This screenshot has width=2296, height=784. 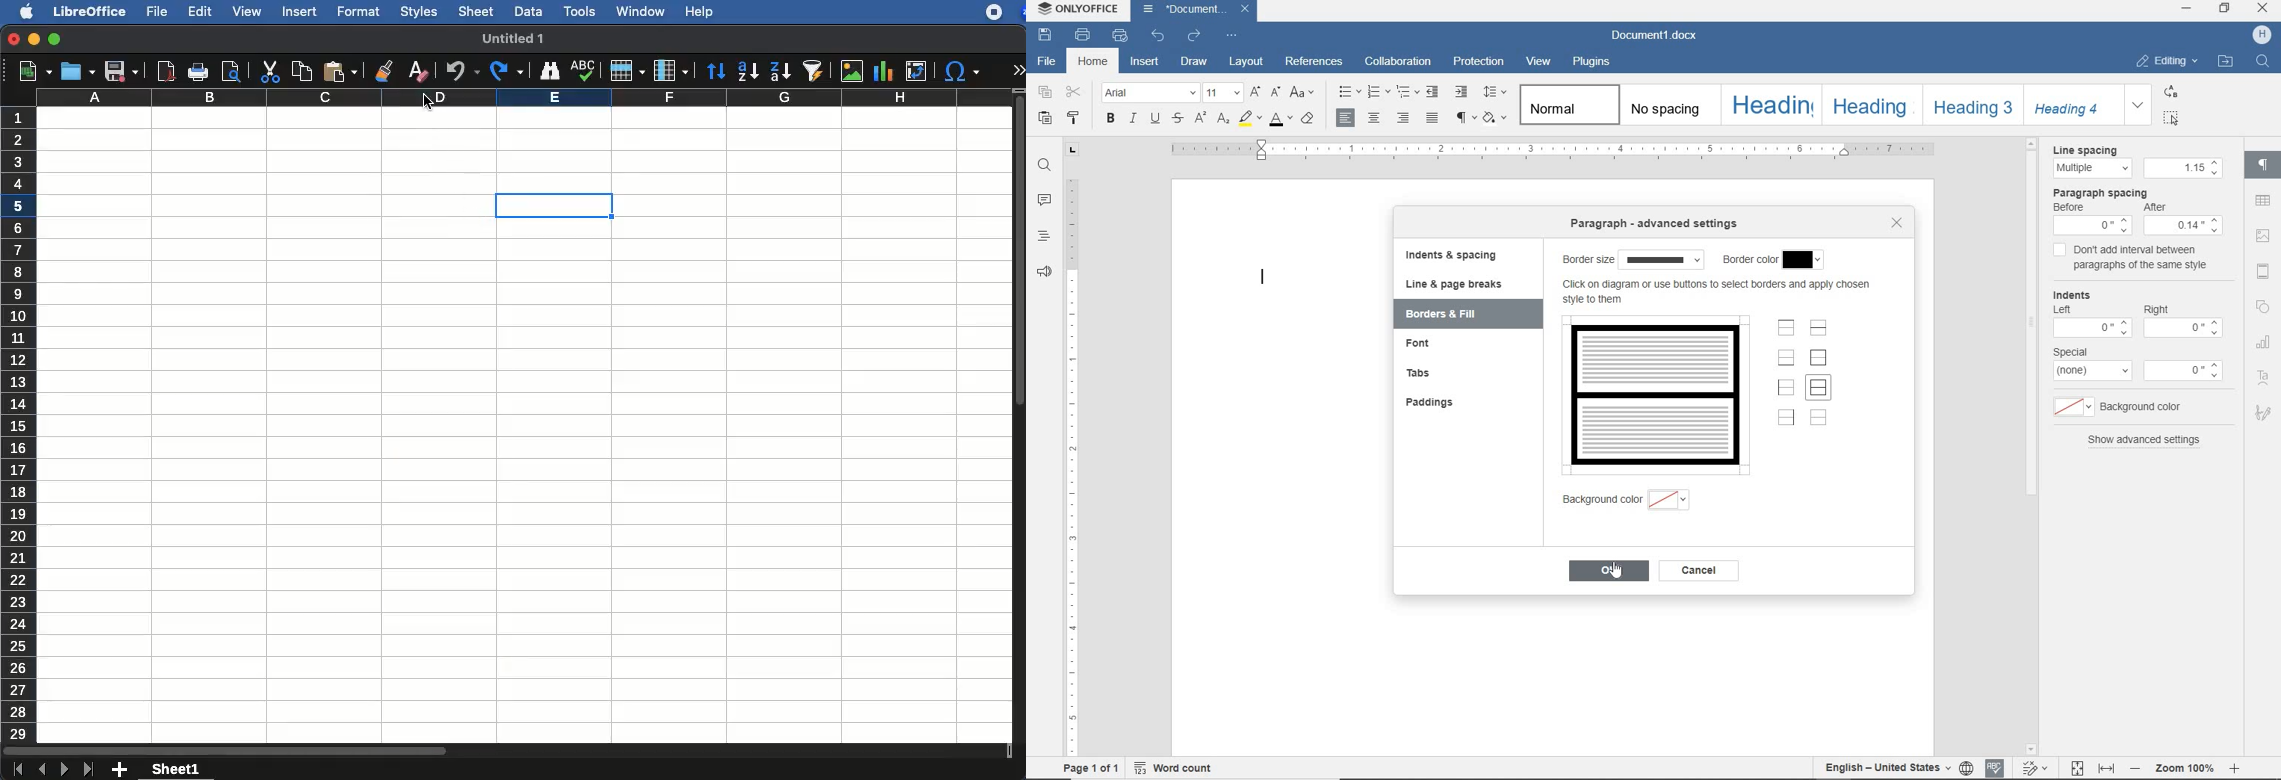 I want to click on bullets, so click(x=1350, y=93).